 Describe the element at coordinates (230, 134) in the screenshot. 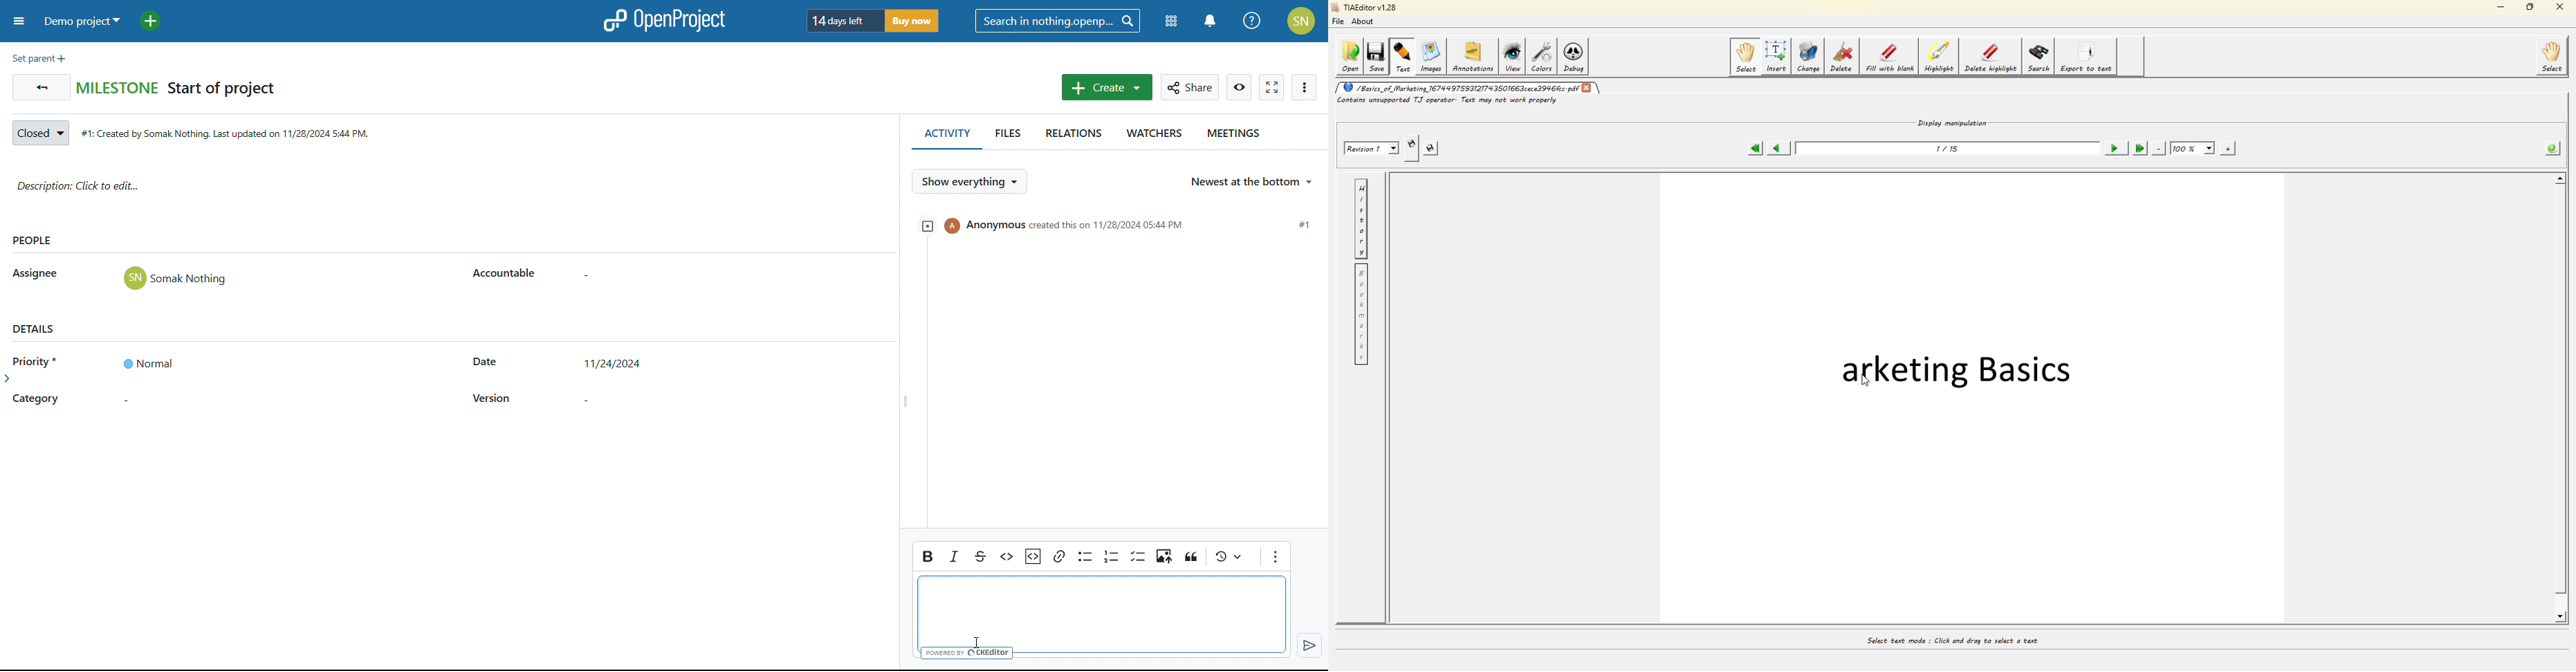

I see `creation date` at that location.